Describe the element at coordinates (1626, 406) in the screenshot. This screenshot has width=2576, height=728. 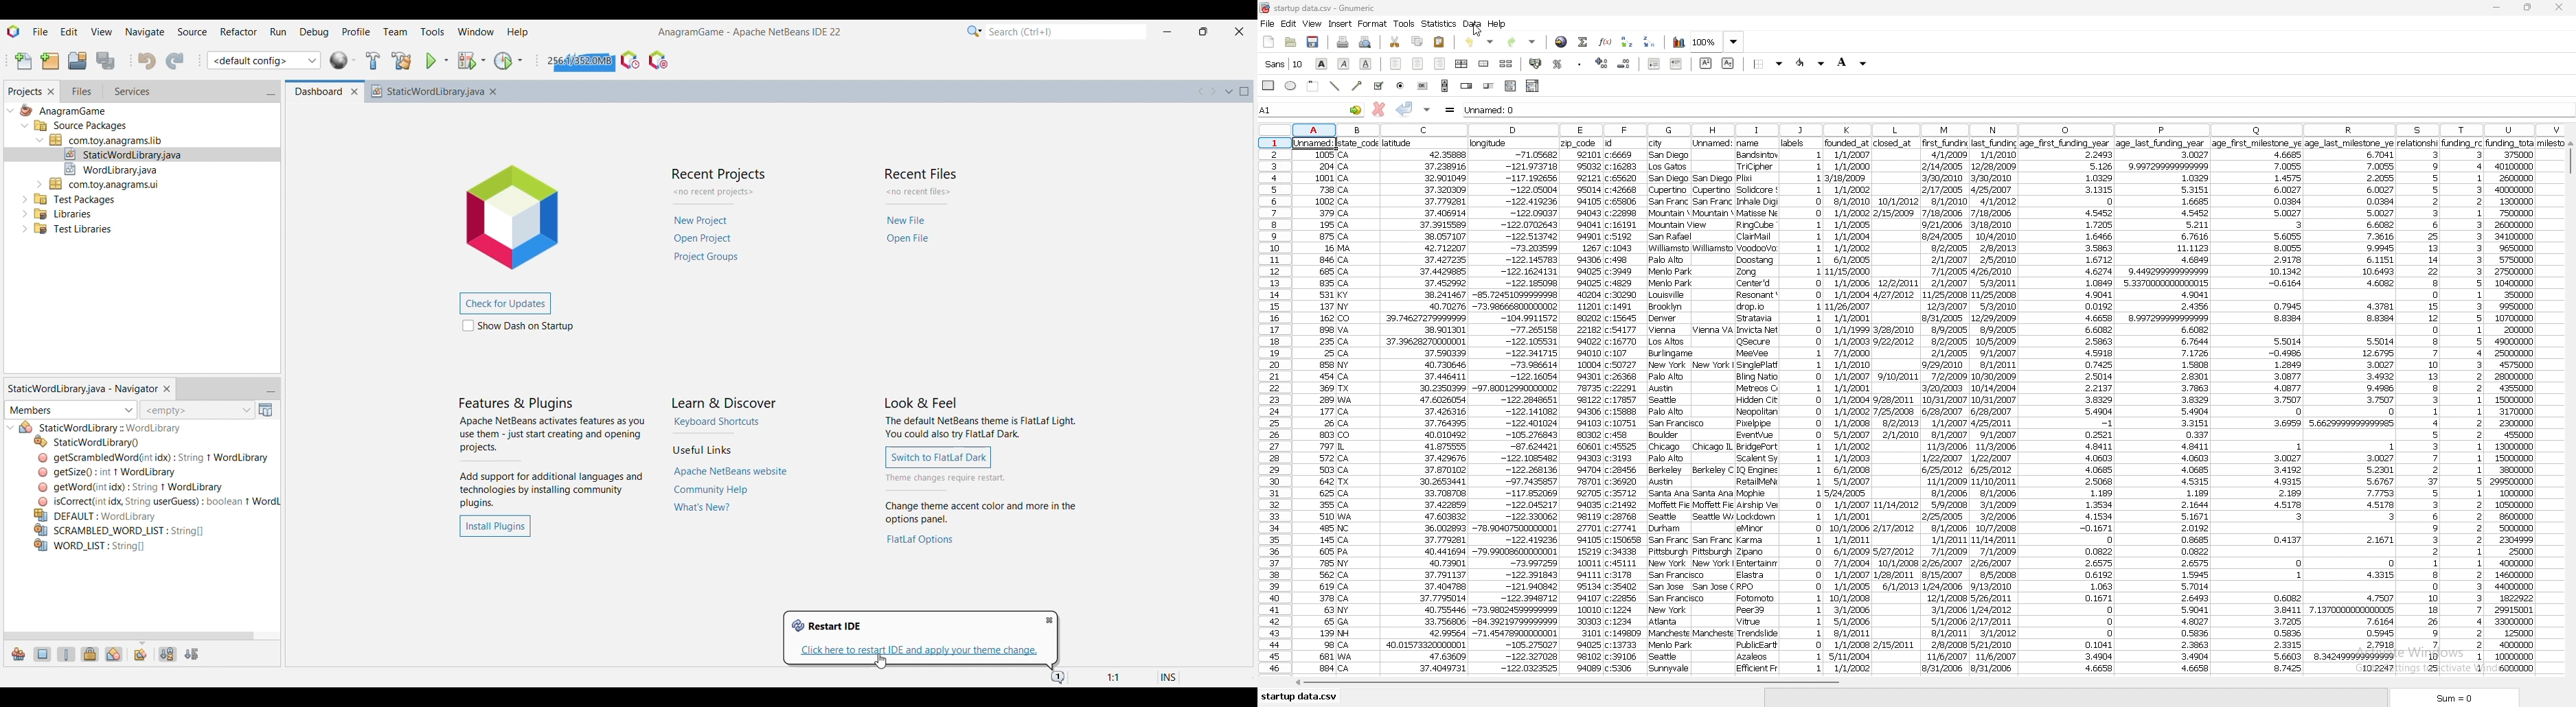
I see `daat` at that location.